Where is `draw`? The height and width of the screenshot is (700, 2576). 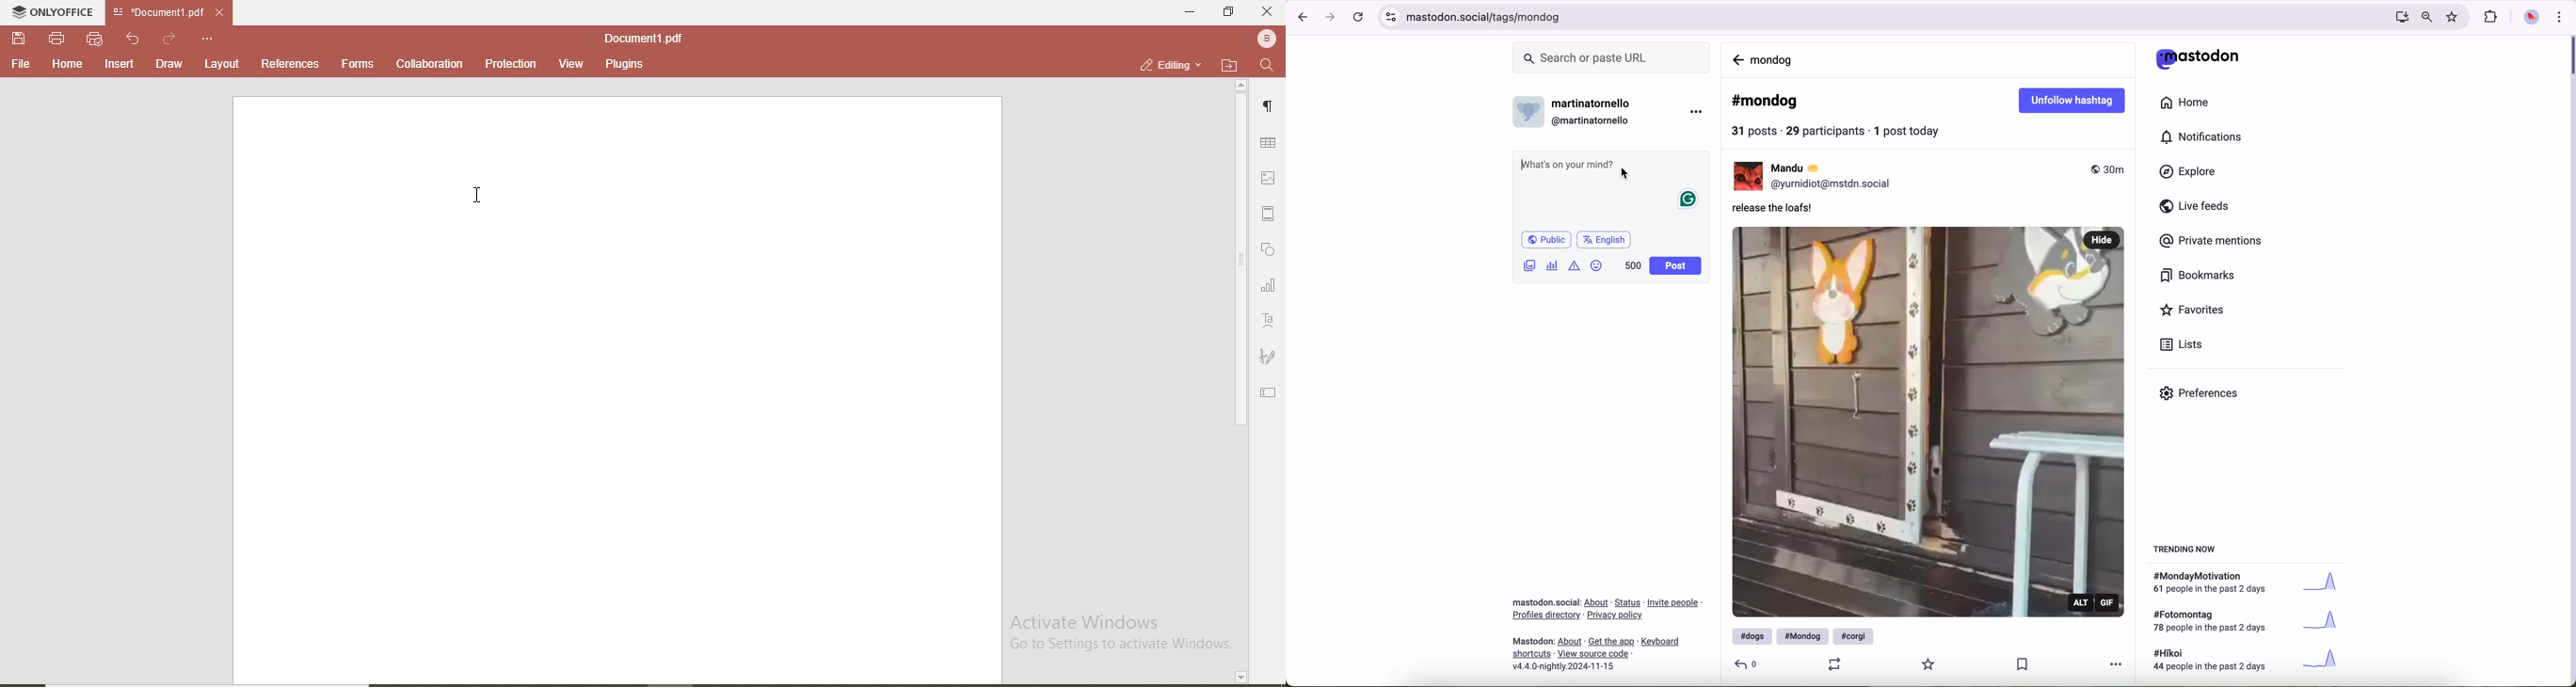
draw is located at coordinates (168, 66).